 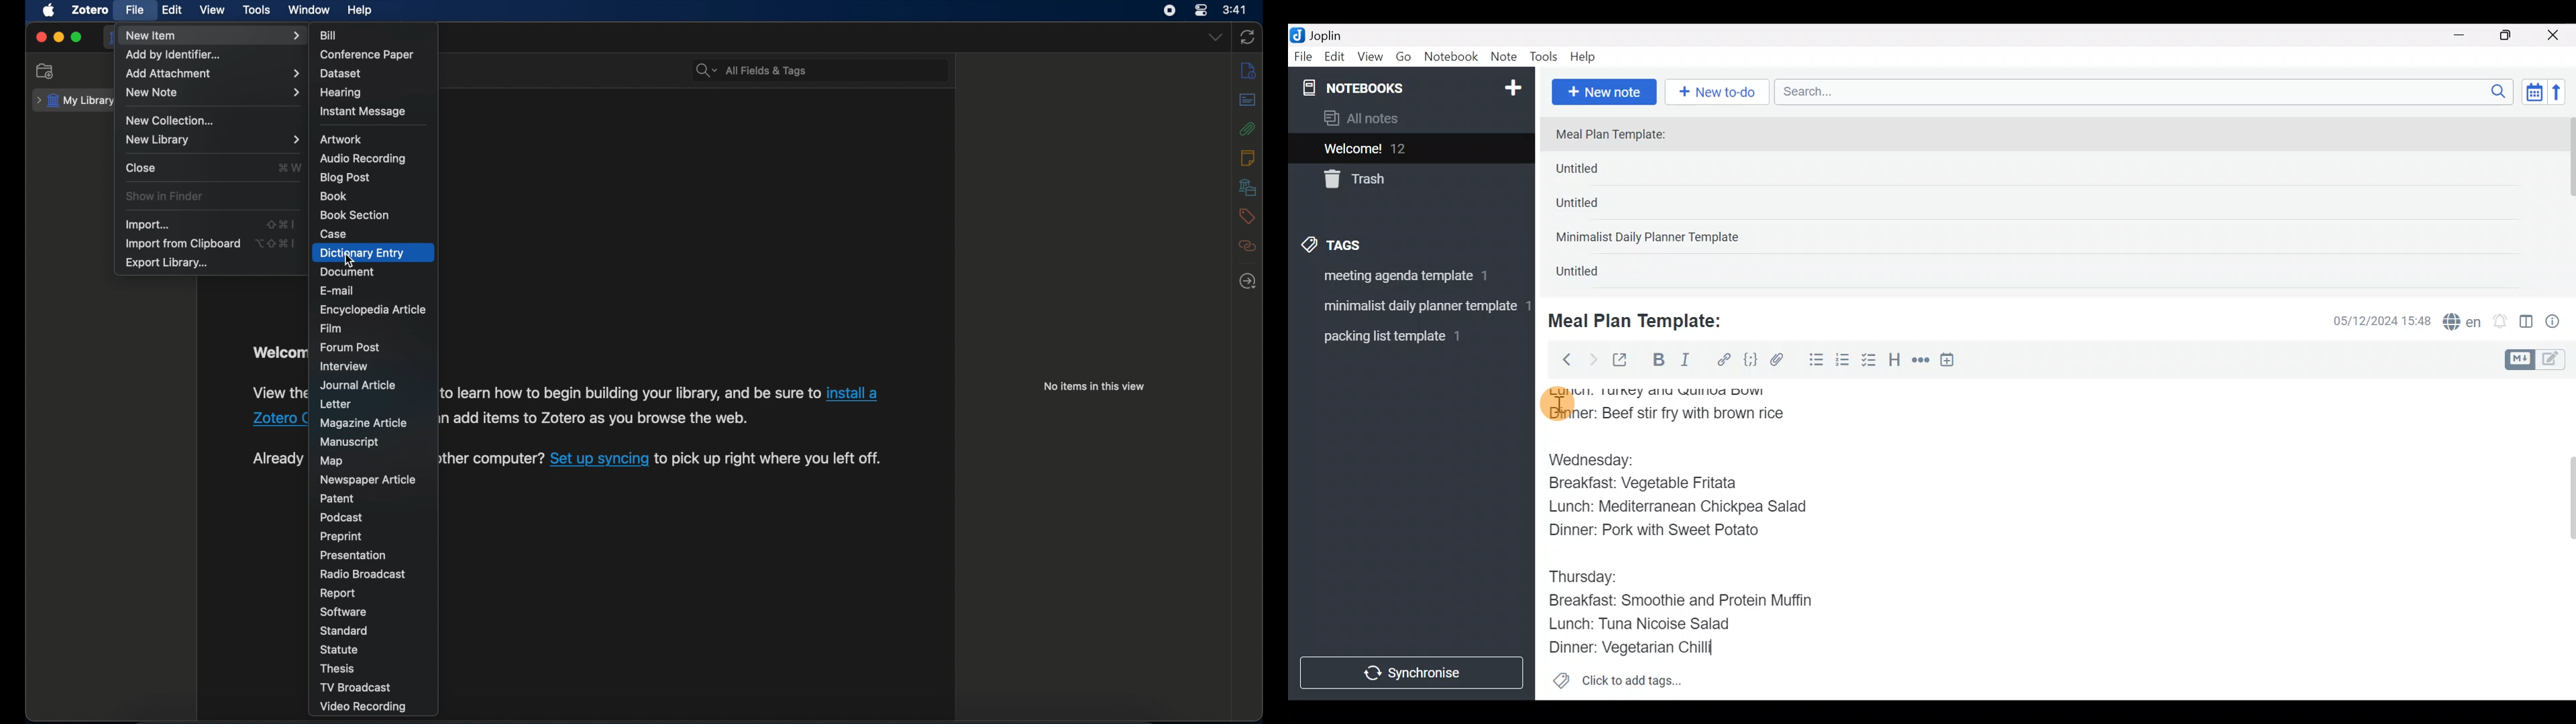 I want to click on Scroll bar, so click(x=2562, y=539).